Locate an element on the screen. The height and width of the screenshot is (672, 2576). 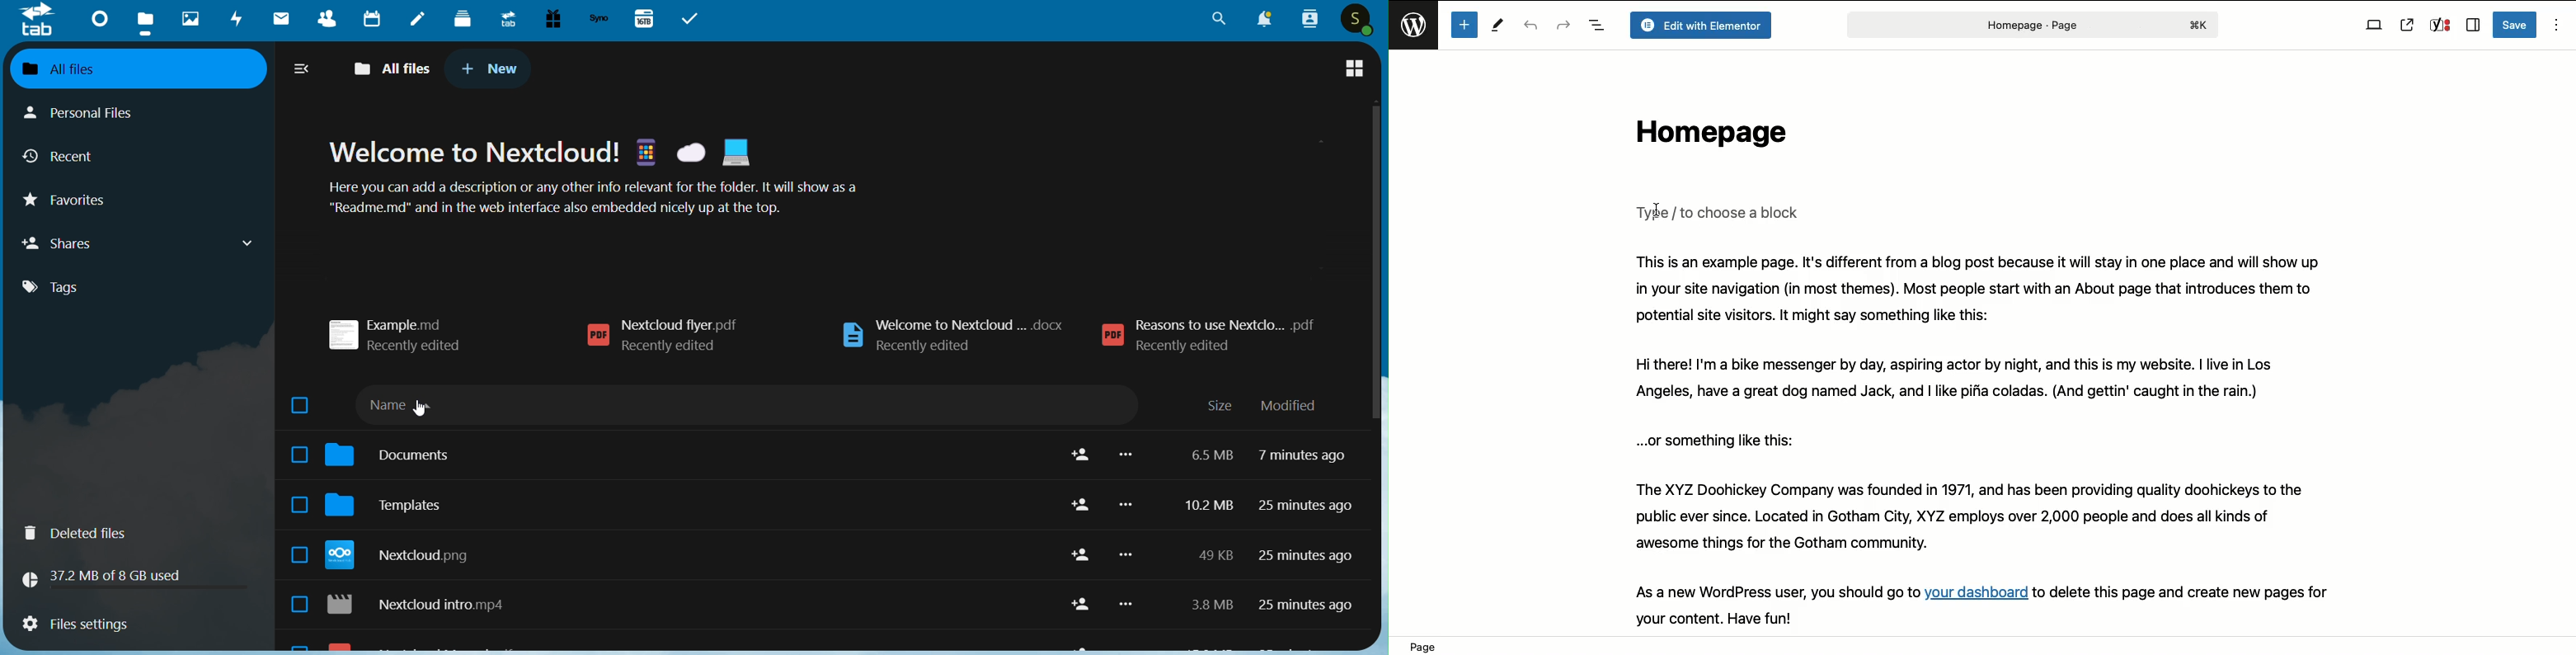
Add new block is located at coordinates (1464, 25).